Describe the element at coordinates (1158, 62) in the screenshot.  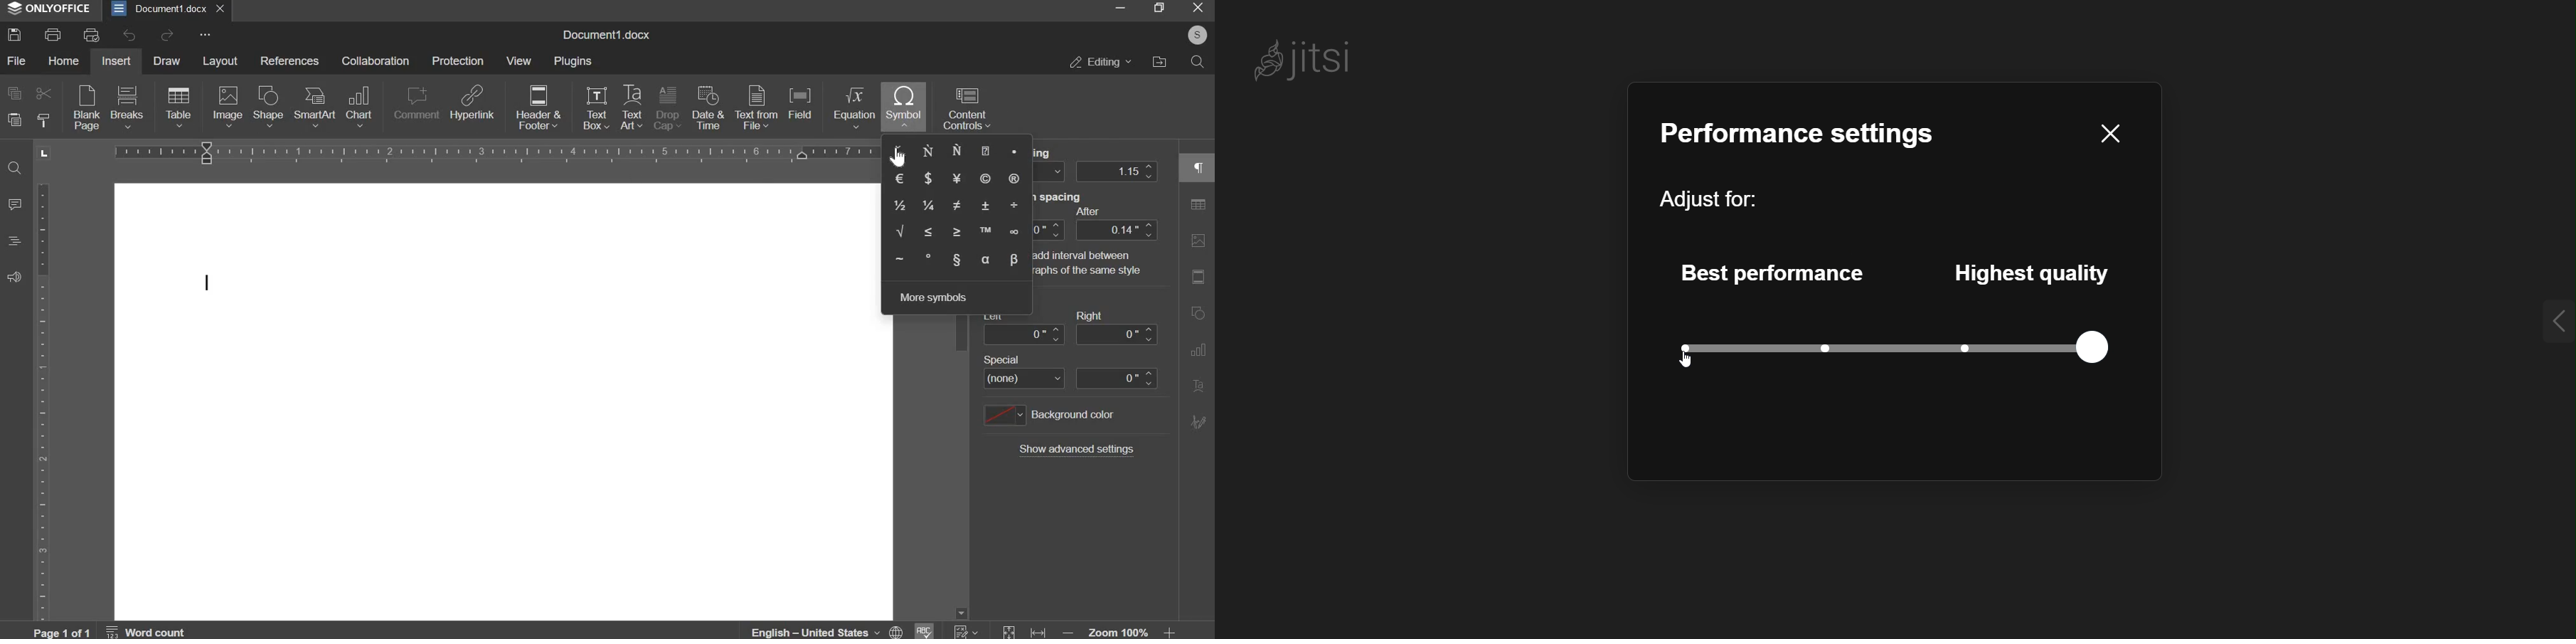
I see `file location` at that location.